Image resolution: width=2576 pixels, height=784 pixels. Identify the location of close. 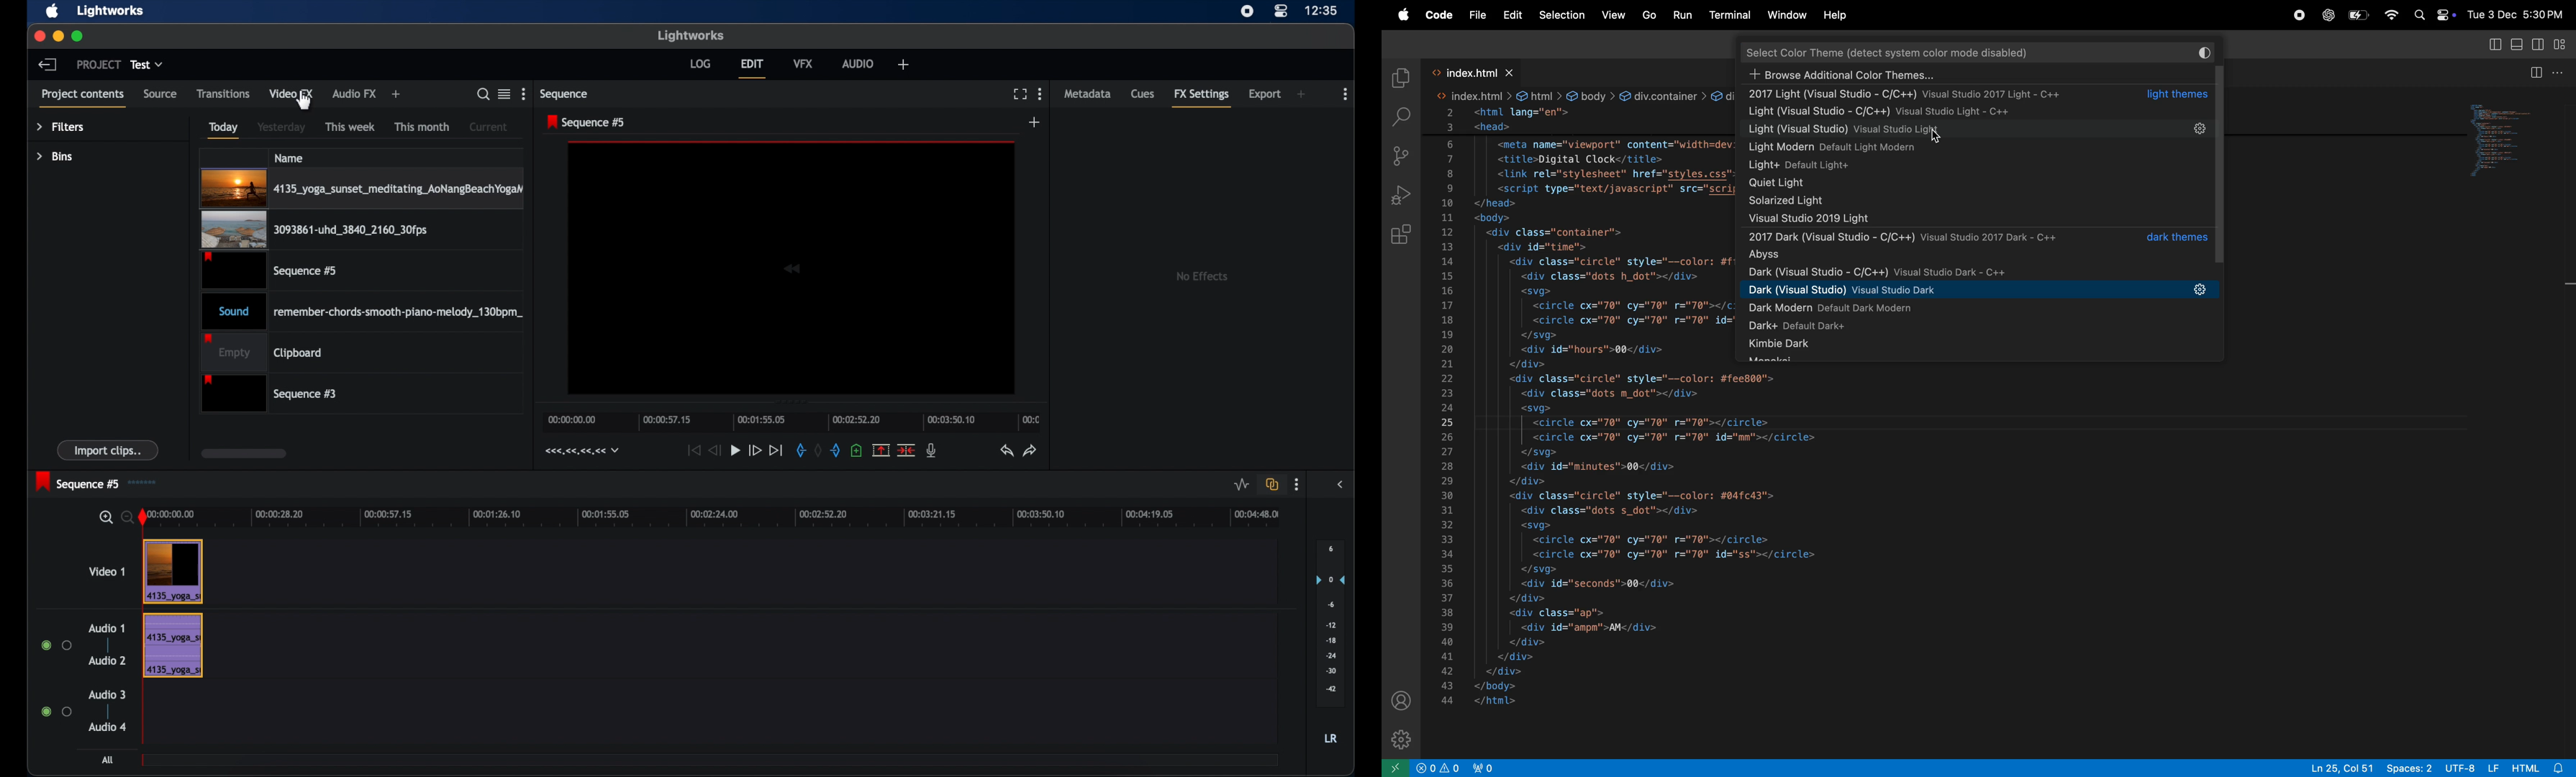
(38, 35).